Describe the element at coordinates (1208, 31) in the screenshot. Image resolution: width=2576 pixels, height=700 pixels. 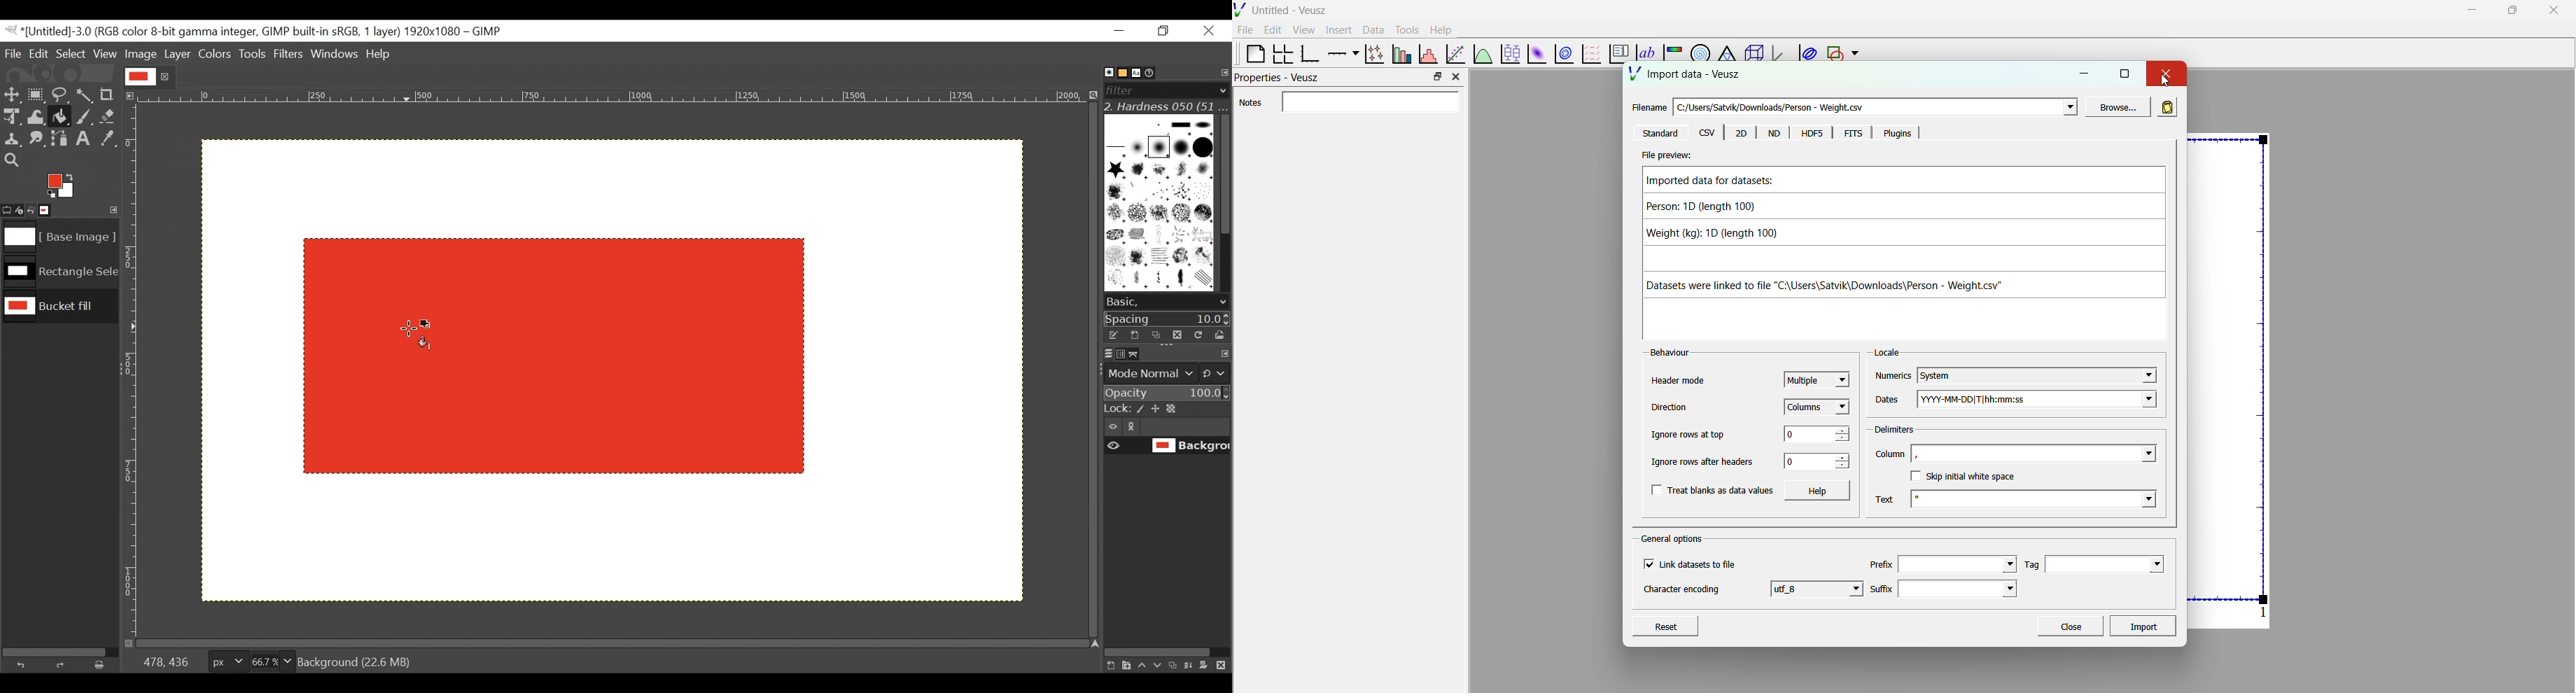
I see `Close` at that location.